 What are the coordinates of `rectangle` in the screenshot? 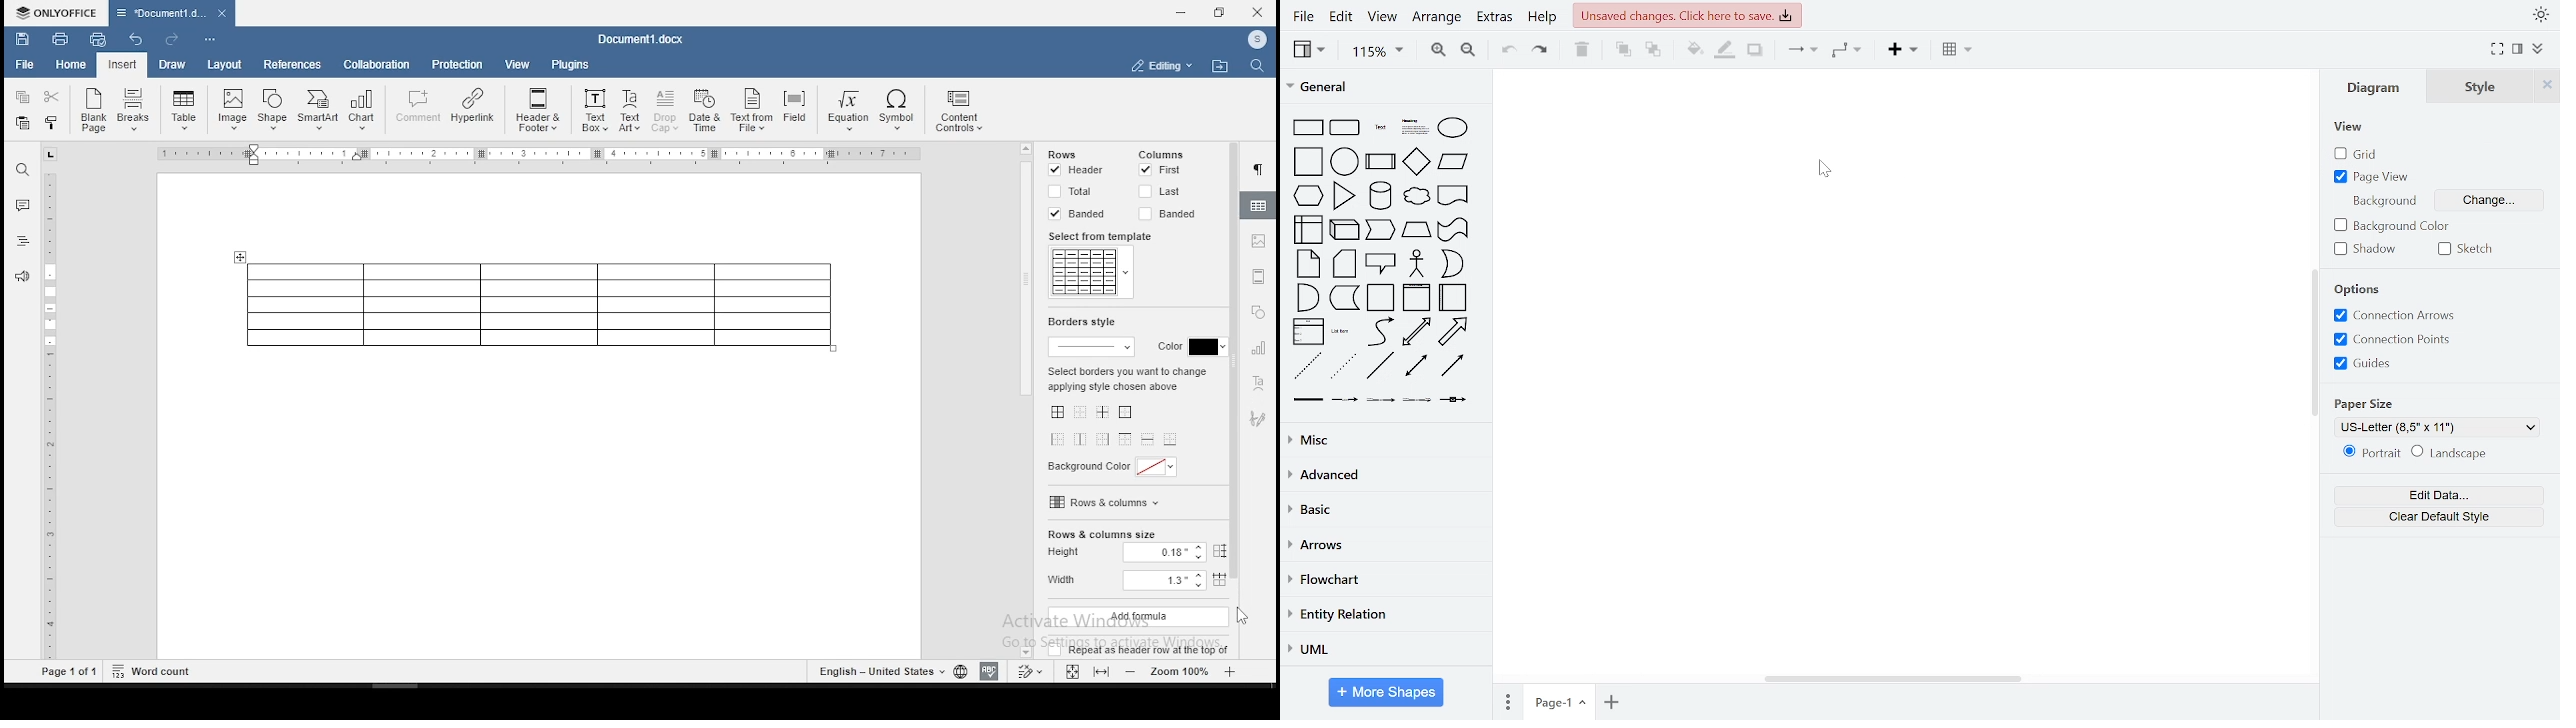 It's located at (1310, 128).